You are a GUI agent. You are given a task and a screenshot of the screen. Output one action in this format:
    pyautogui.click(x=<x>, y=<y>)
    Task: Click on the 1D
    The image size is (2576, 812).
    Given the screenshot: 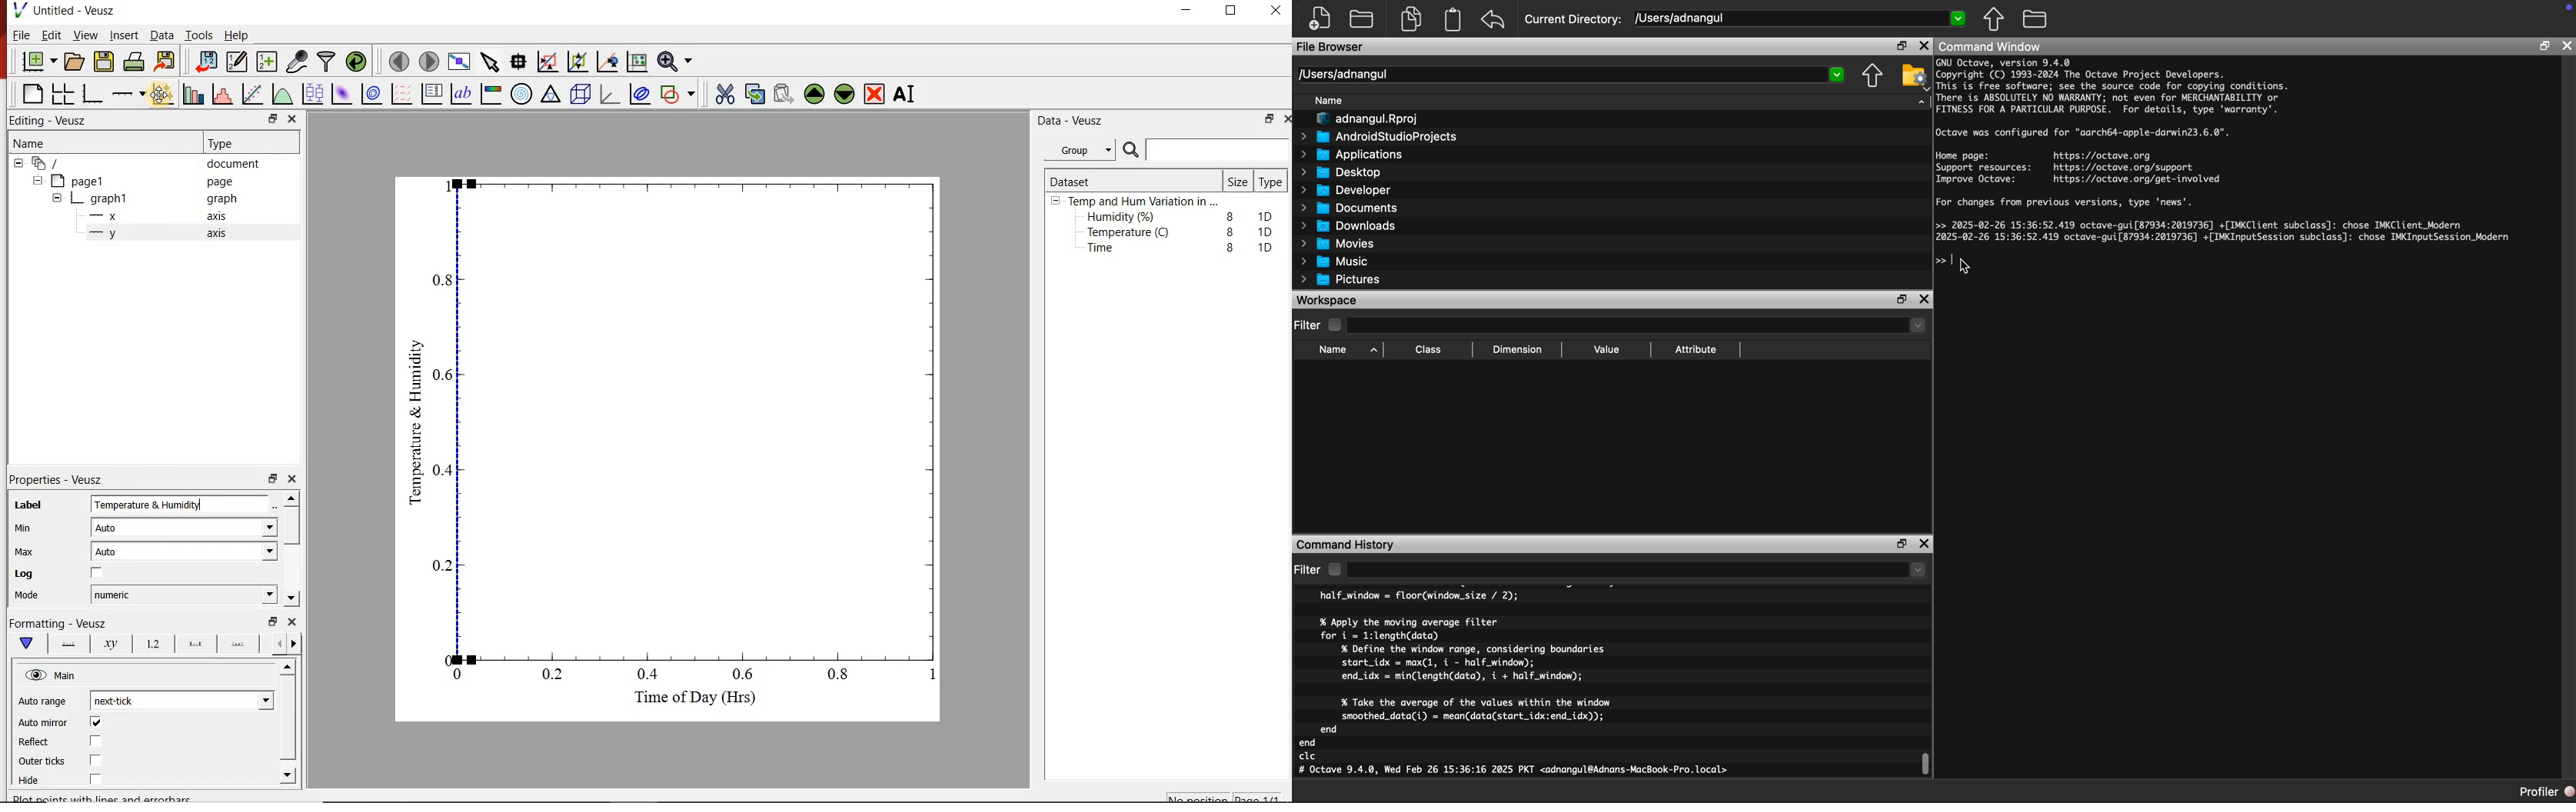 What is the action you would take?
    pyautogui.click(x=1265, y=247)
    